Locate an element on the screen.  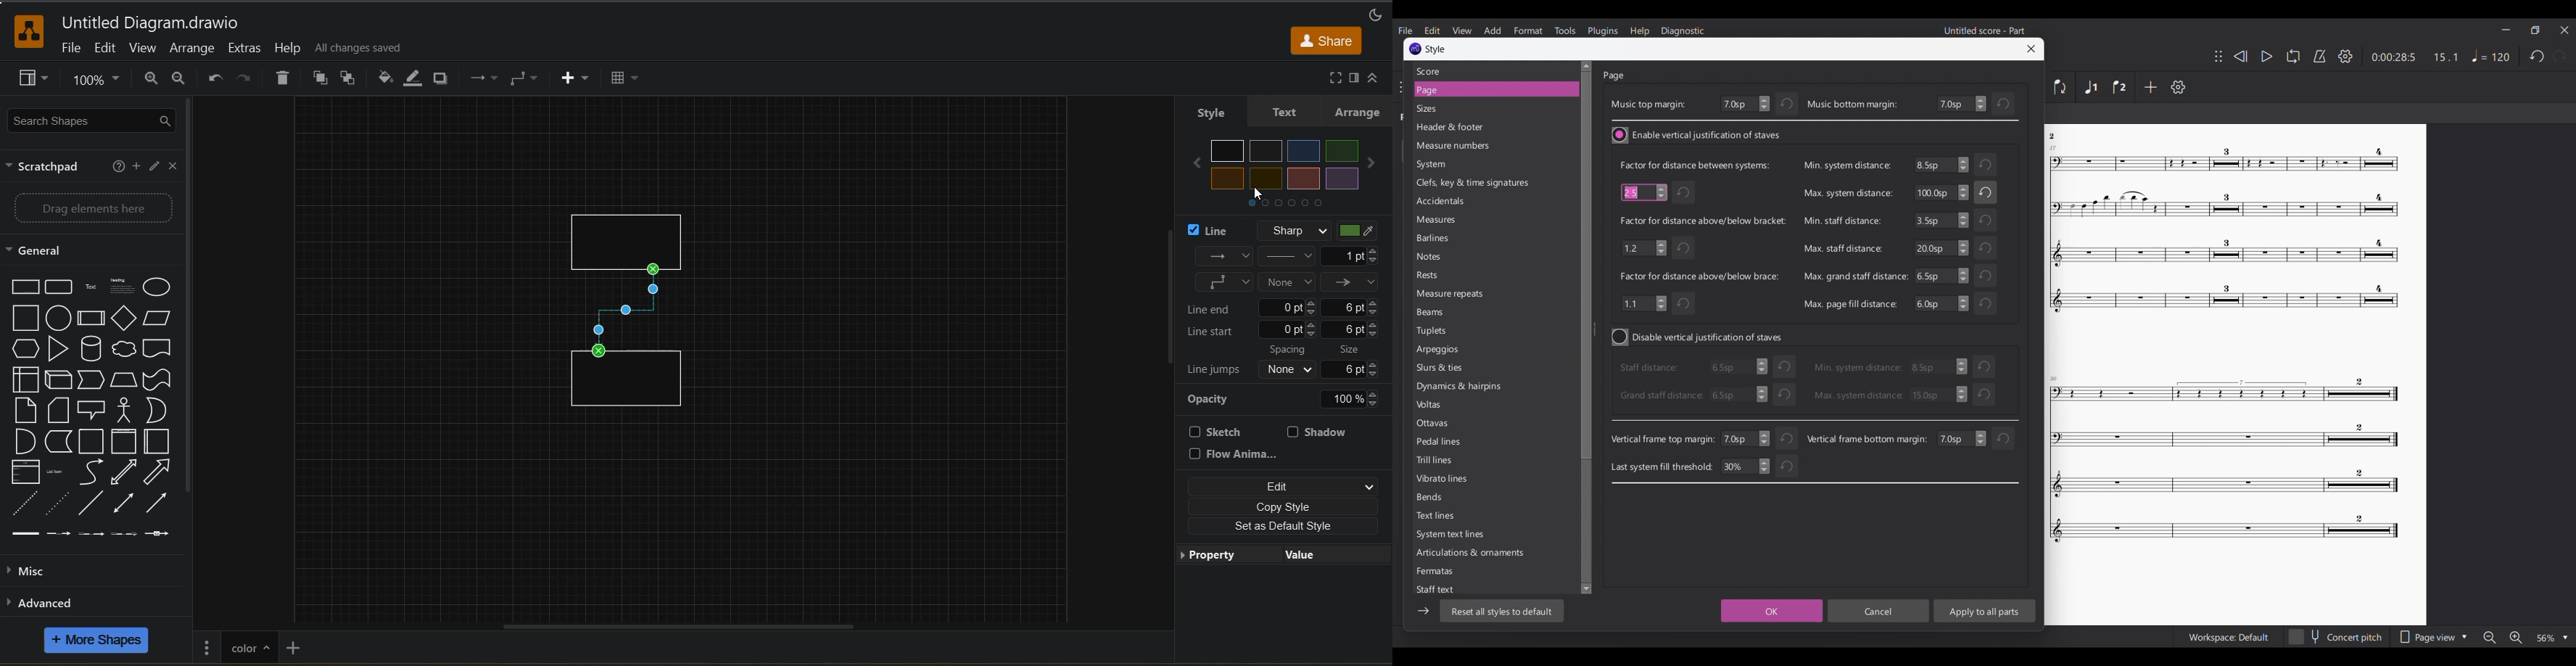
drag elements here is located at coordinates (97, 208).